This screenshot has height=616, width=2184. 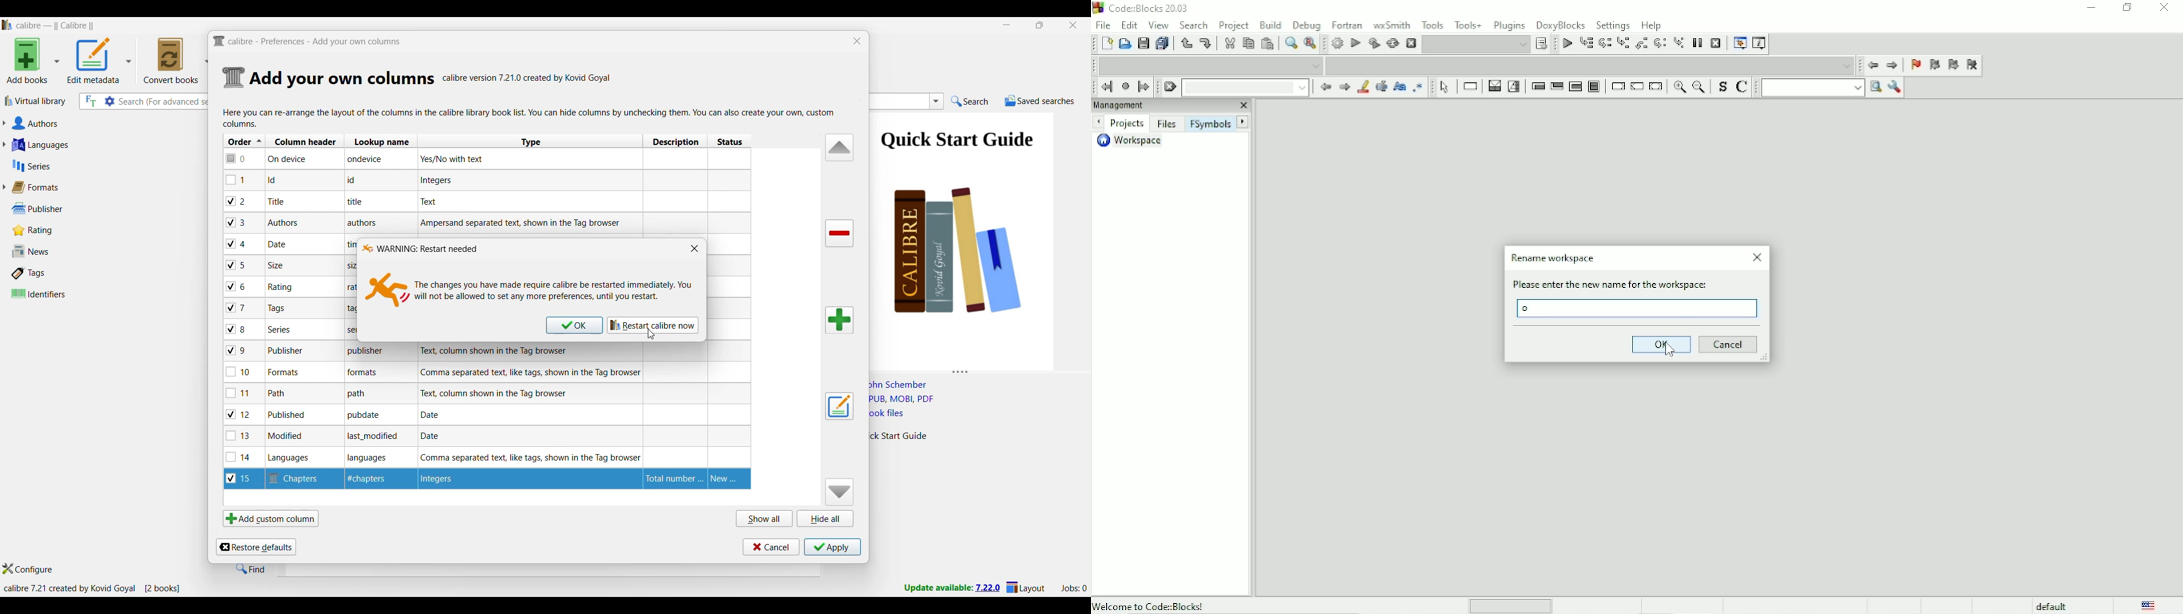 I want to click on Current details of software, so click(x=92, y=588).